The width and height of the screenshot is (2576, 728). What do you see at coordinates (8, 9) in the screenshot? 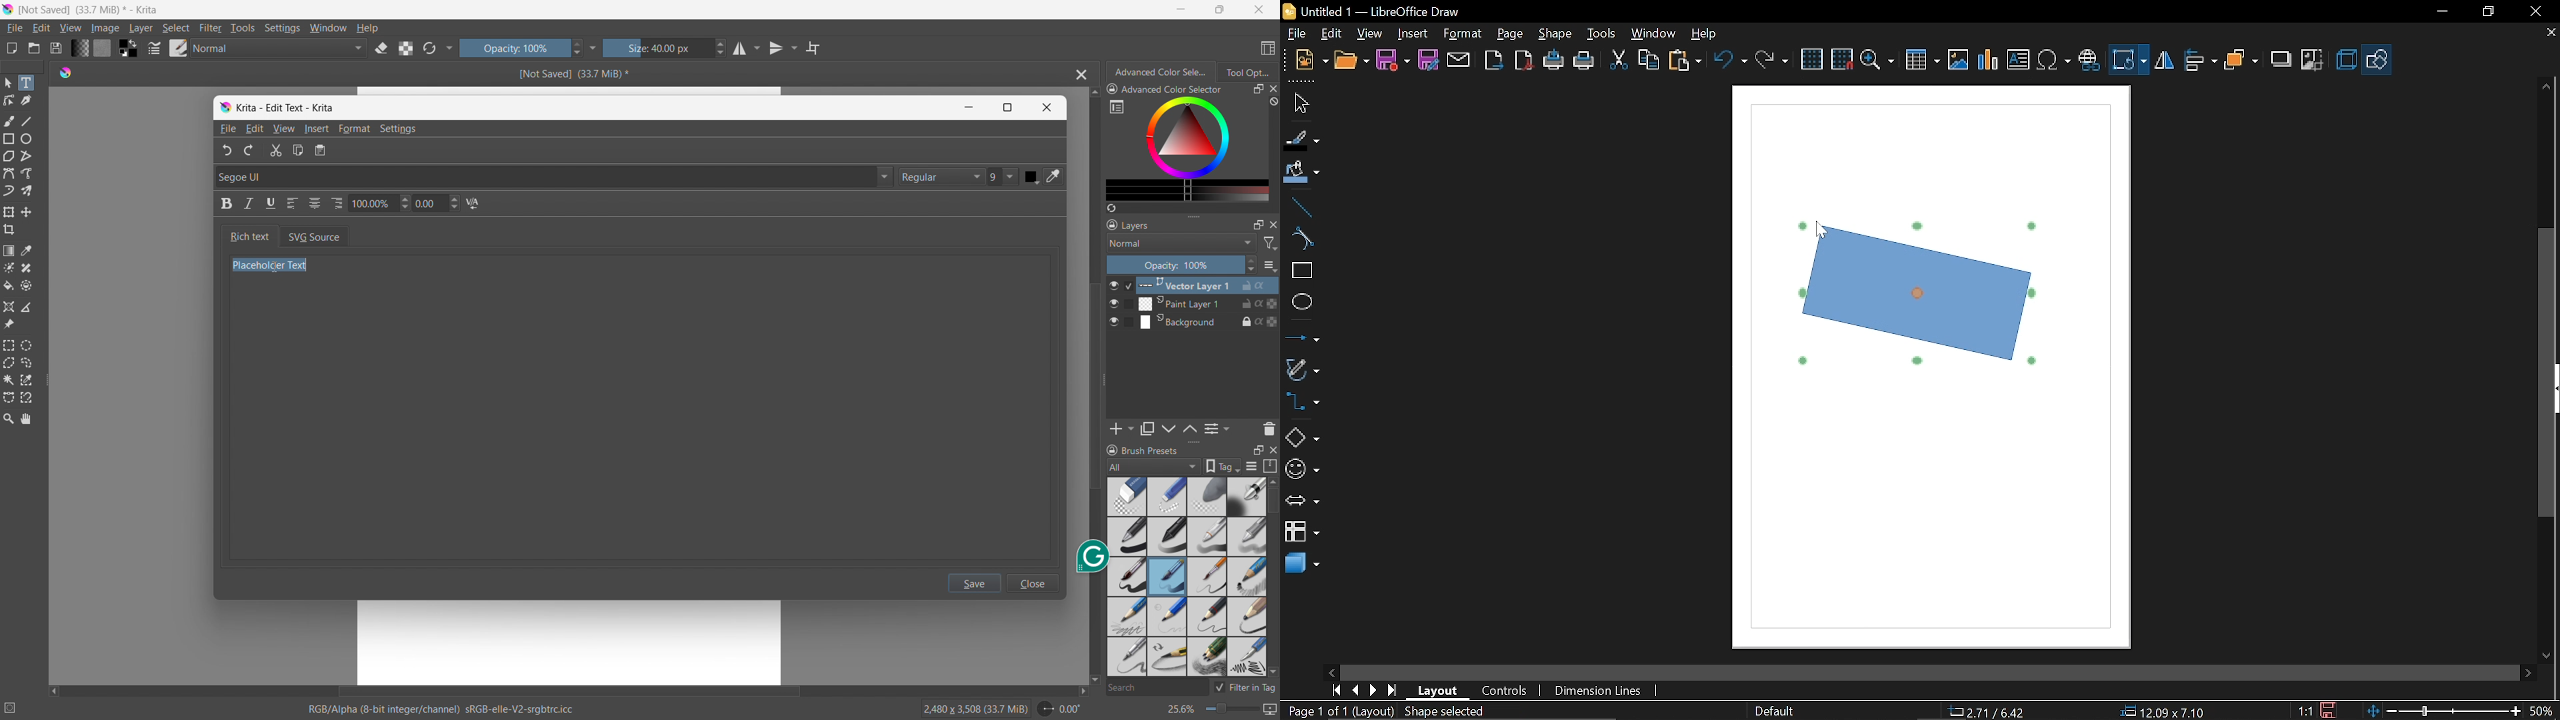
I see `logo` at bounding box center [8, 9].